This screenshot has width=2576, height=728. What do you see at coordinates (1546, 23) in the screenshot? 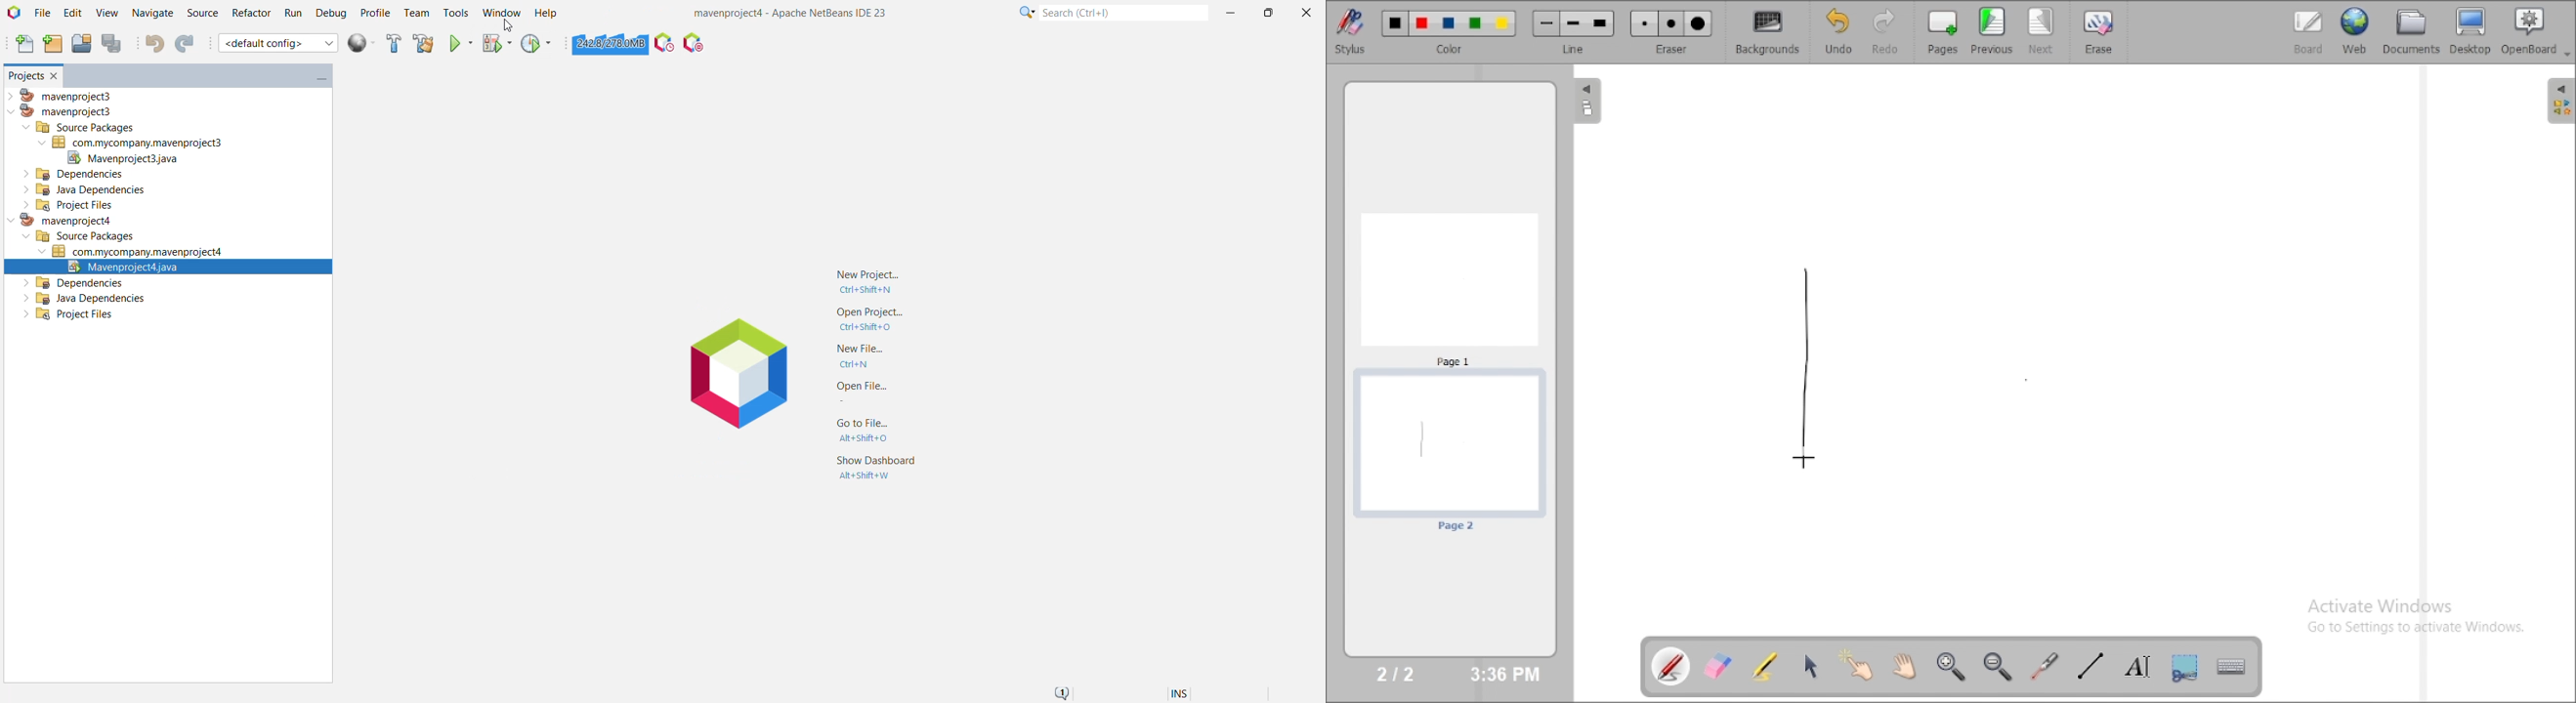
I see `Small line` at bounding box center [1546, 23].